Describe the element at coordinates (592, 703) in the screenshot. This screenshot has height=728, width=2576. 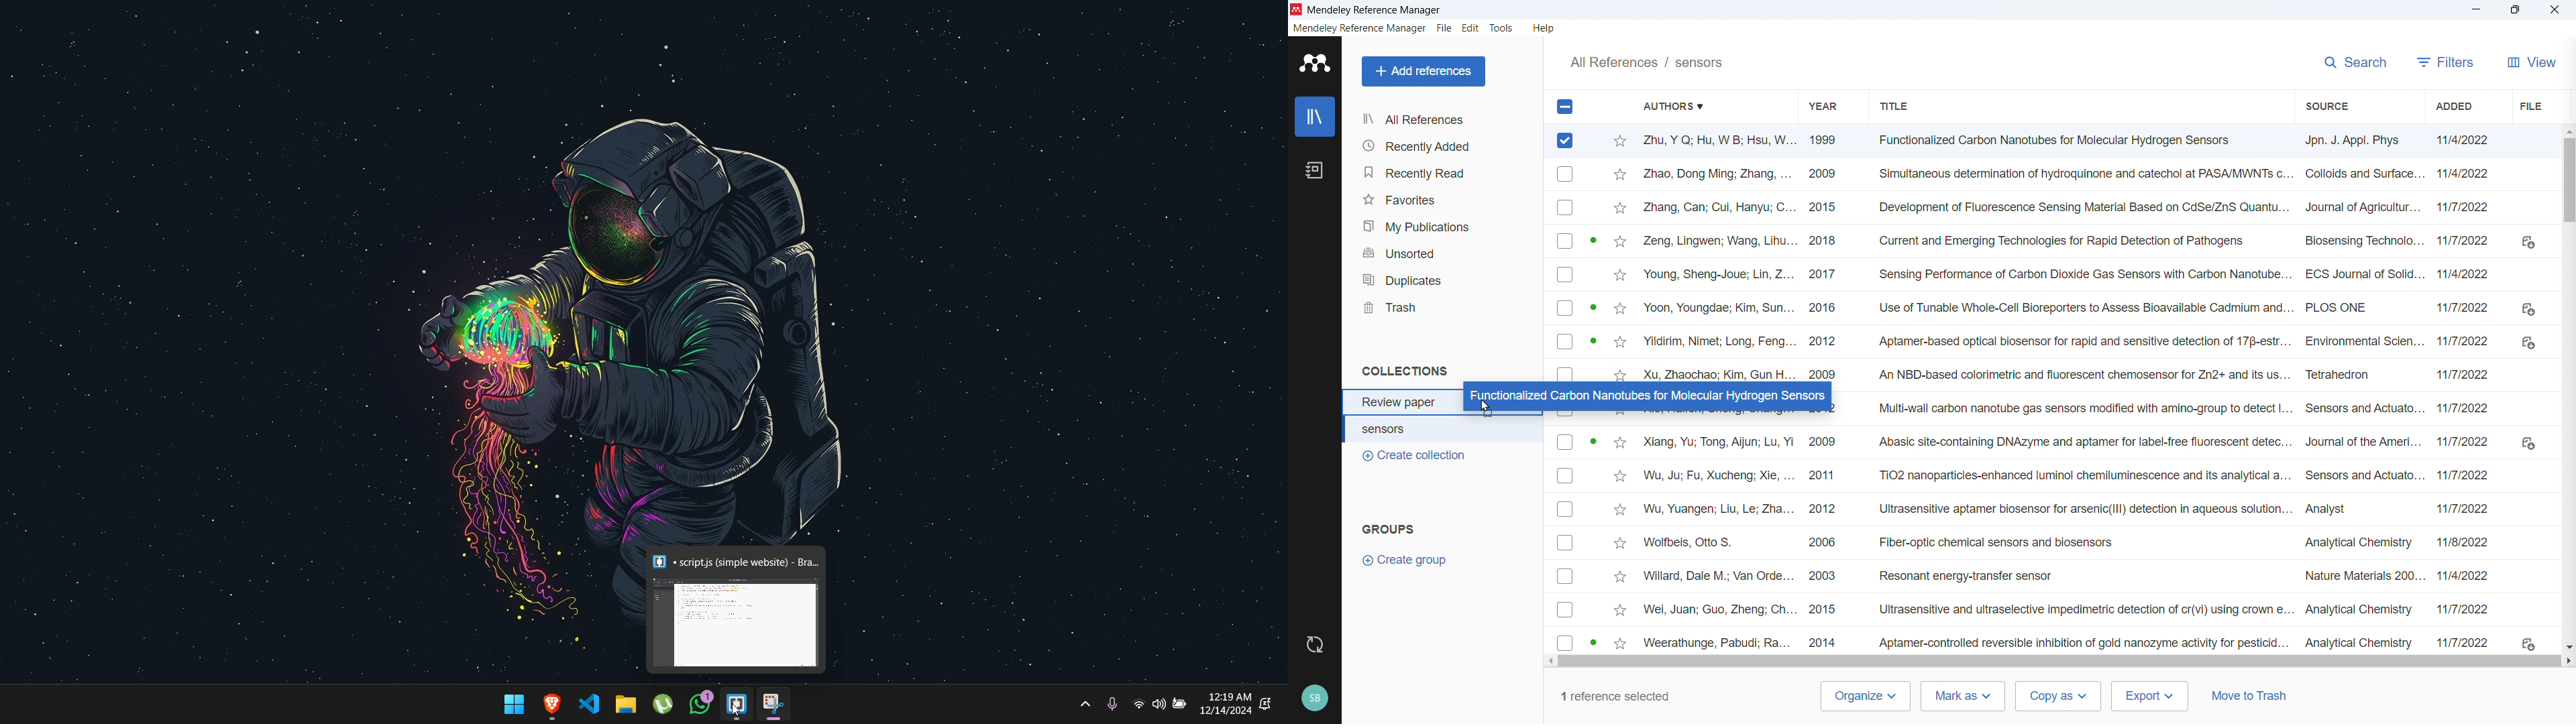
I see `vscode` at that location.